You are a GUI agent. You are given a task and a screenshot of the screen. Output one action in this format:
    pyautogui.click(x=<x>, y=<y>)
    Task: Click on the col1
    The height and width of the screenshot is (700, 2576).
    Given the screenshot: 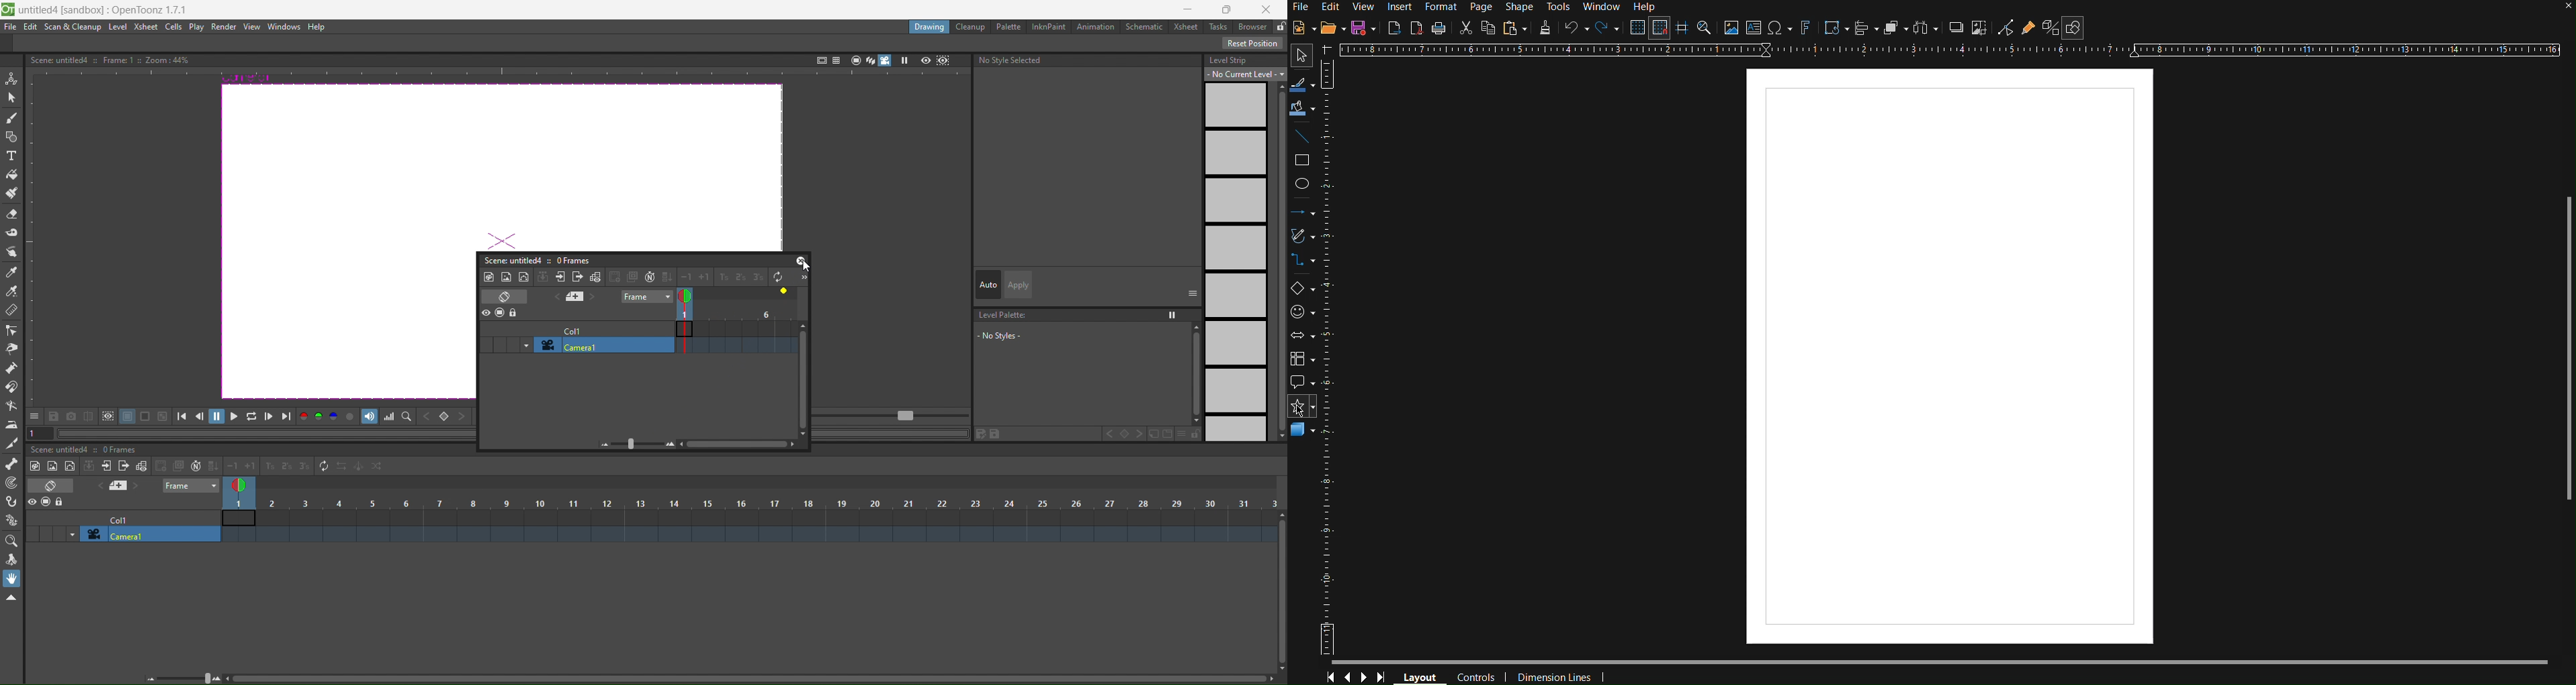 What is the action you would take?
    pyautogui.click(x=572, y=329)
    